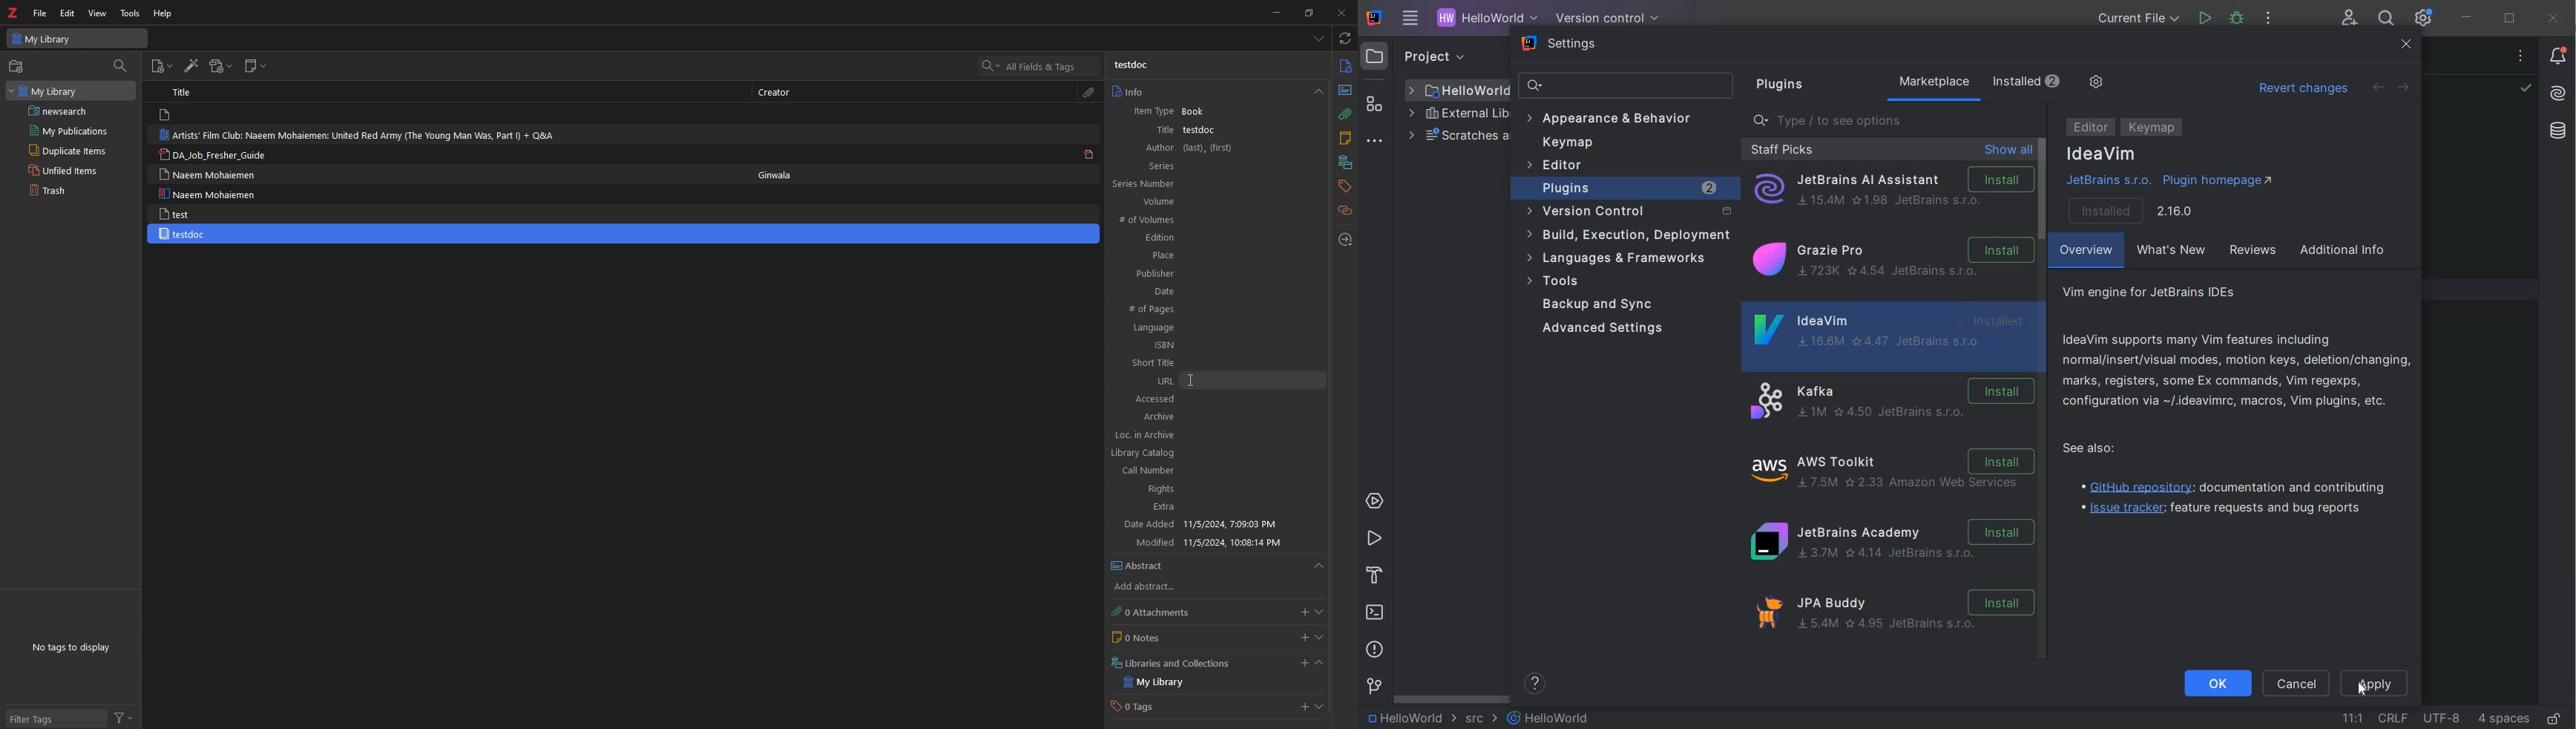 The width and height of the screenshot is (2576, 756). Describe the element at coordinates (1198, 291) in the screenshot. I see `Date` at that location.